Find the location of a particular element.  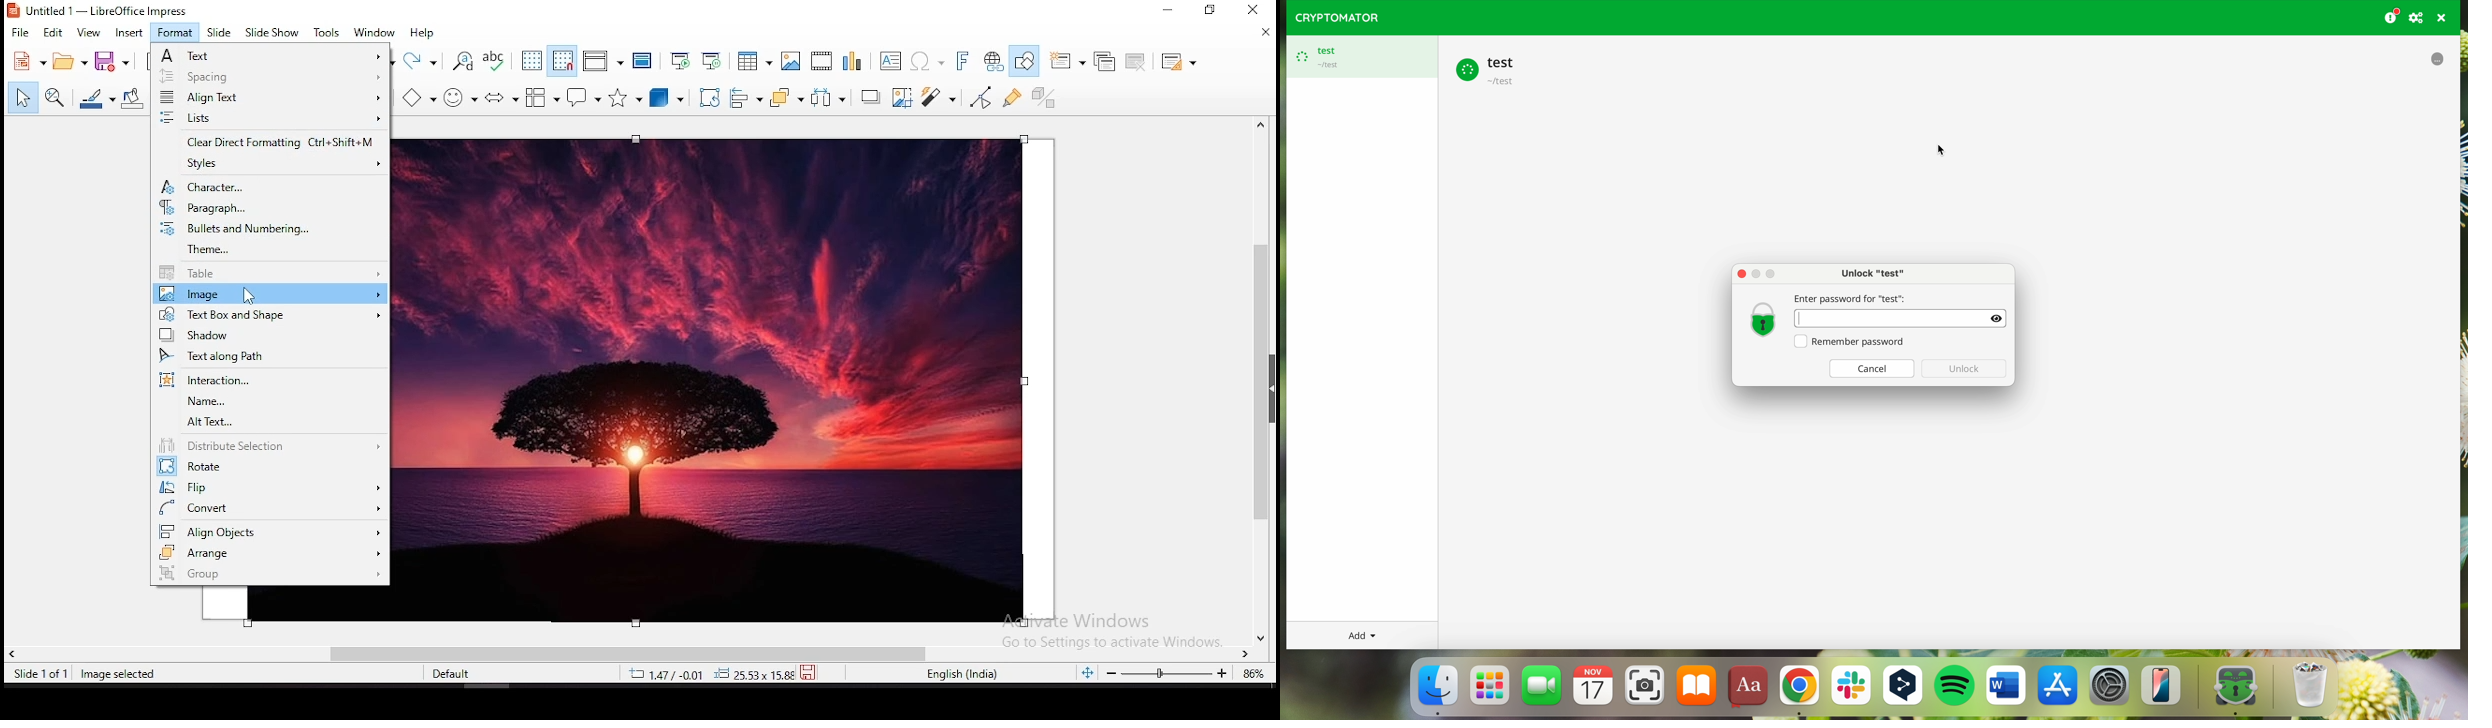

flip is located at coordinates (271, 486).